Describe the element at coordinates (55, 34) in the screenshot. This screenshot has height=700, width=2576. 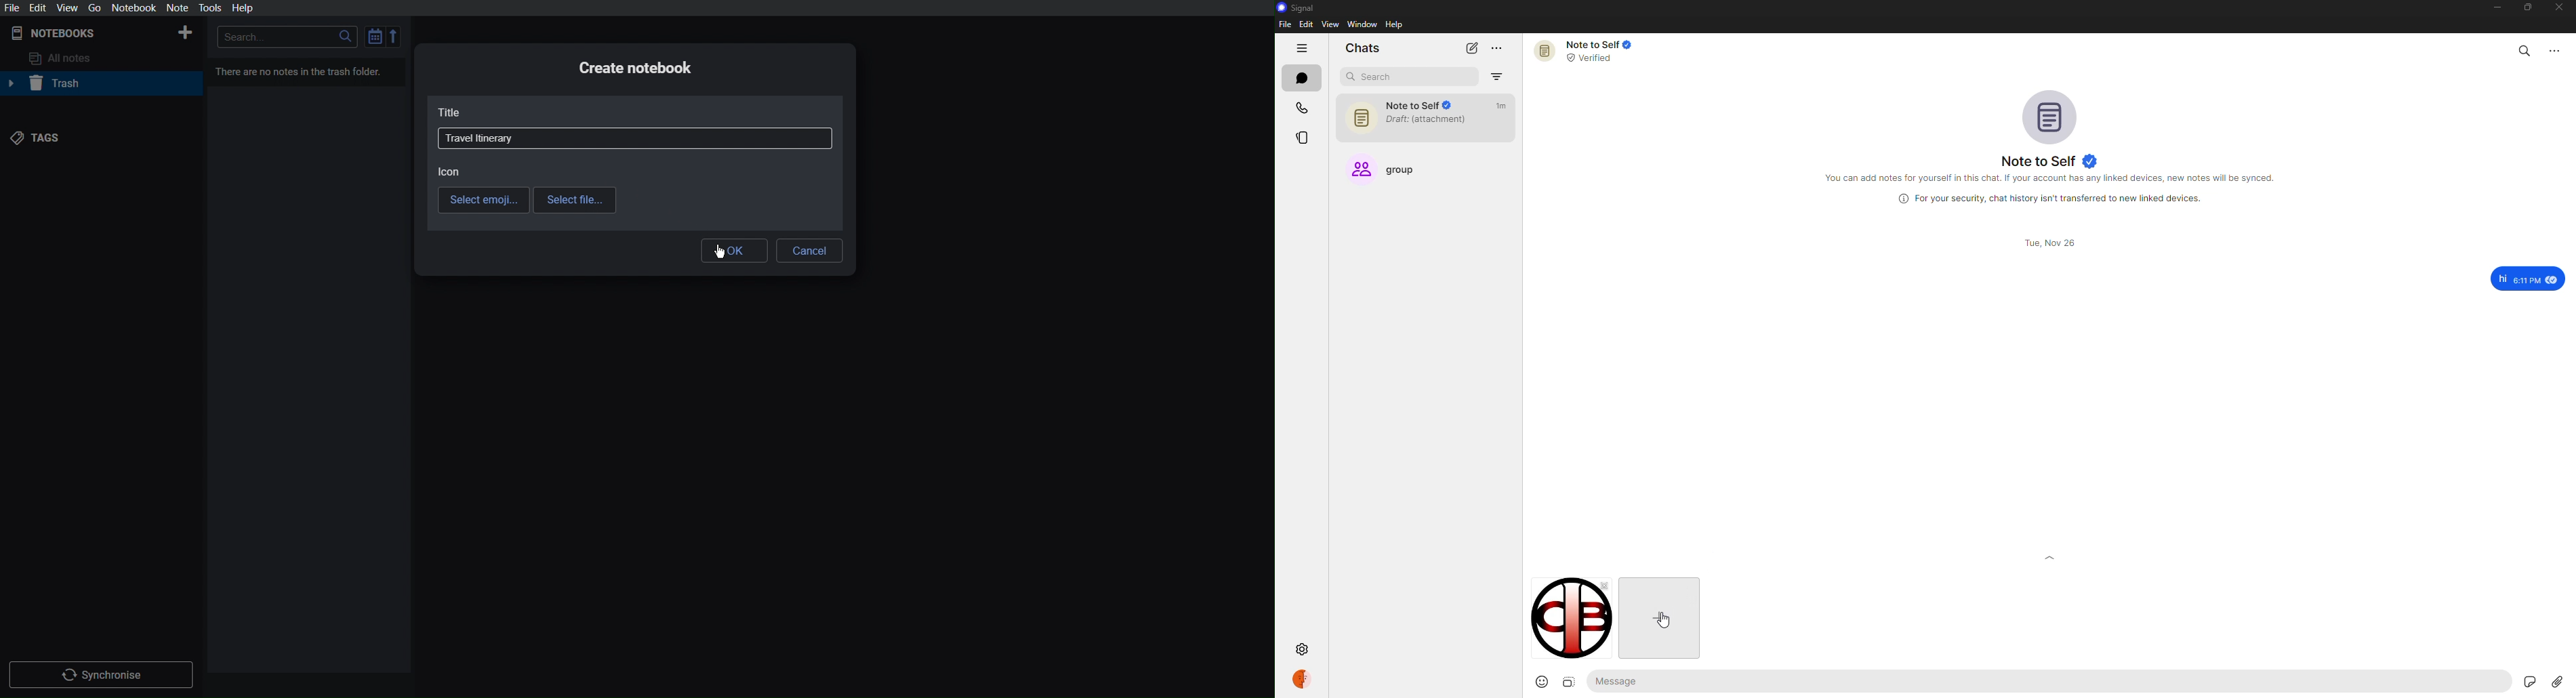
I see `Notebooks` at that location.